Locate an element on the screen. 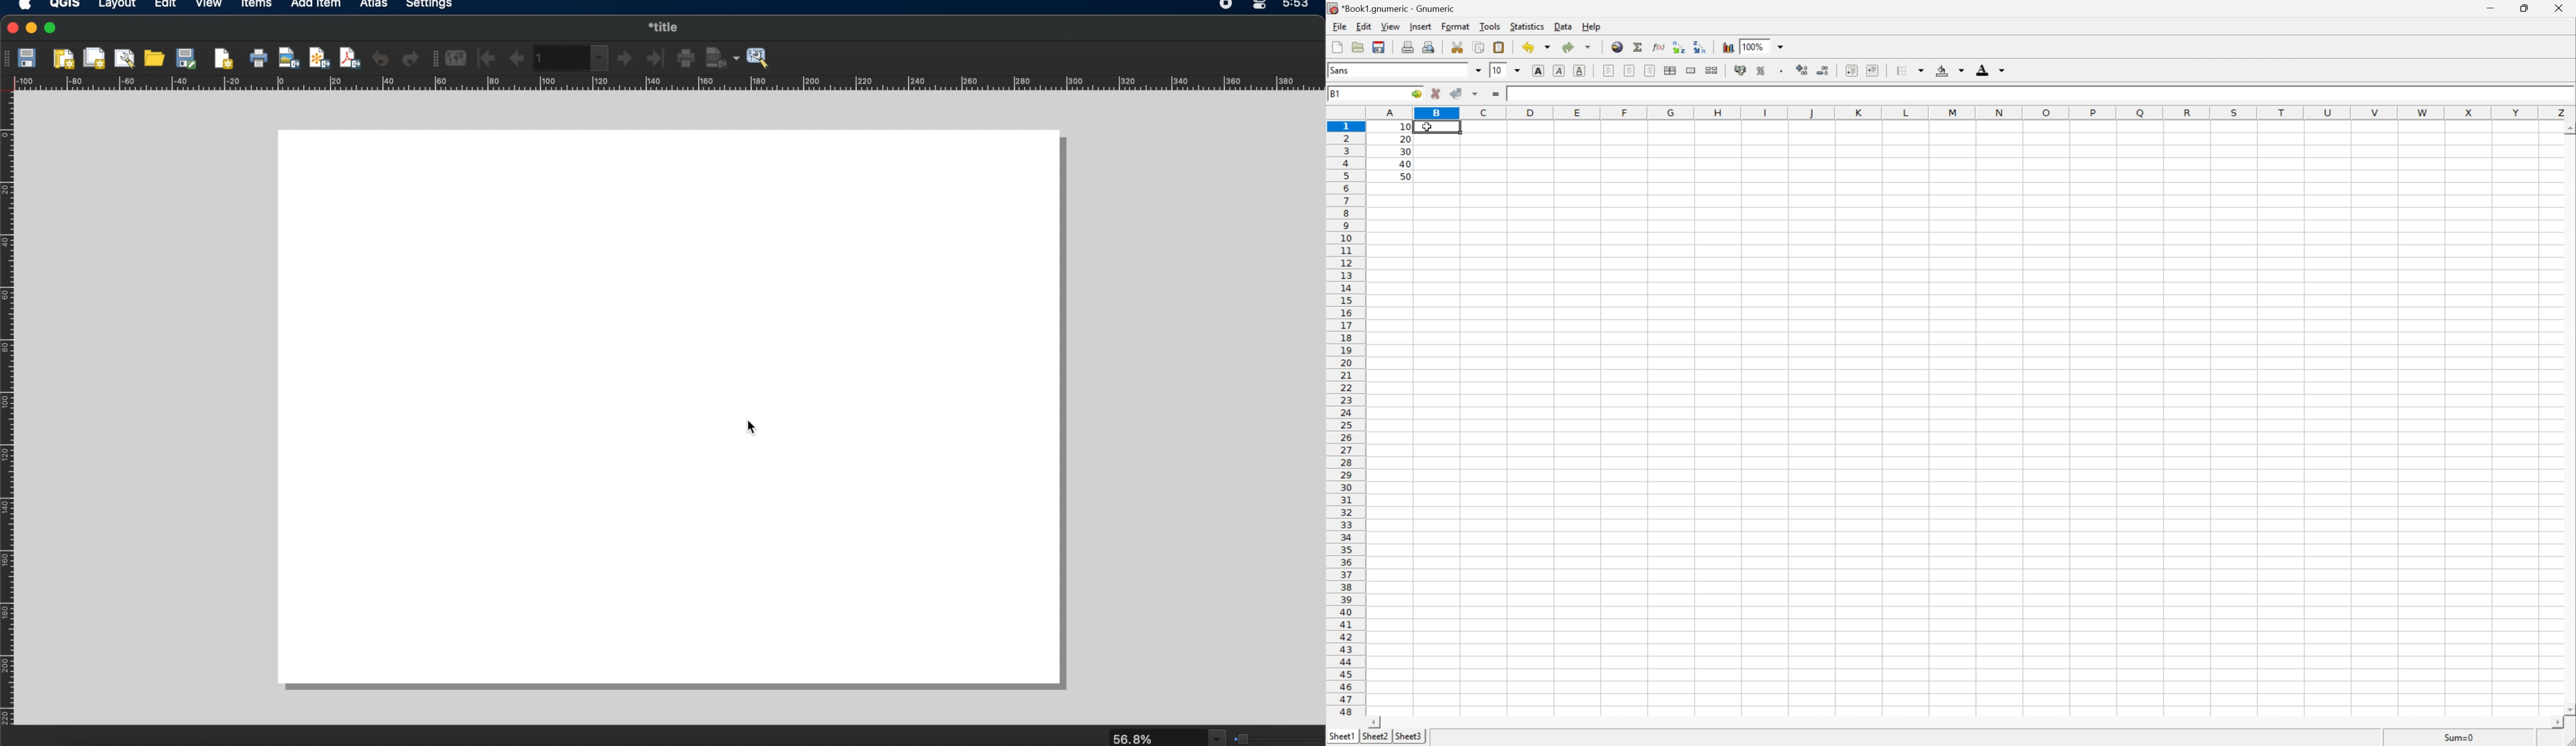 The height and width of the screenshot is (756, 2576). Scroll Up is located at coordinates (2569, 128).